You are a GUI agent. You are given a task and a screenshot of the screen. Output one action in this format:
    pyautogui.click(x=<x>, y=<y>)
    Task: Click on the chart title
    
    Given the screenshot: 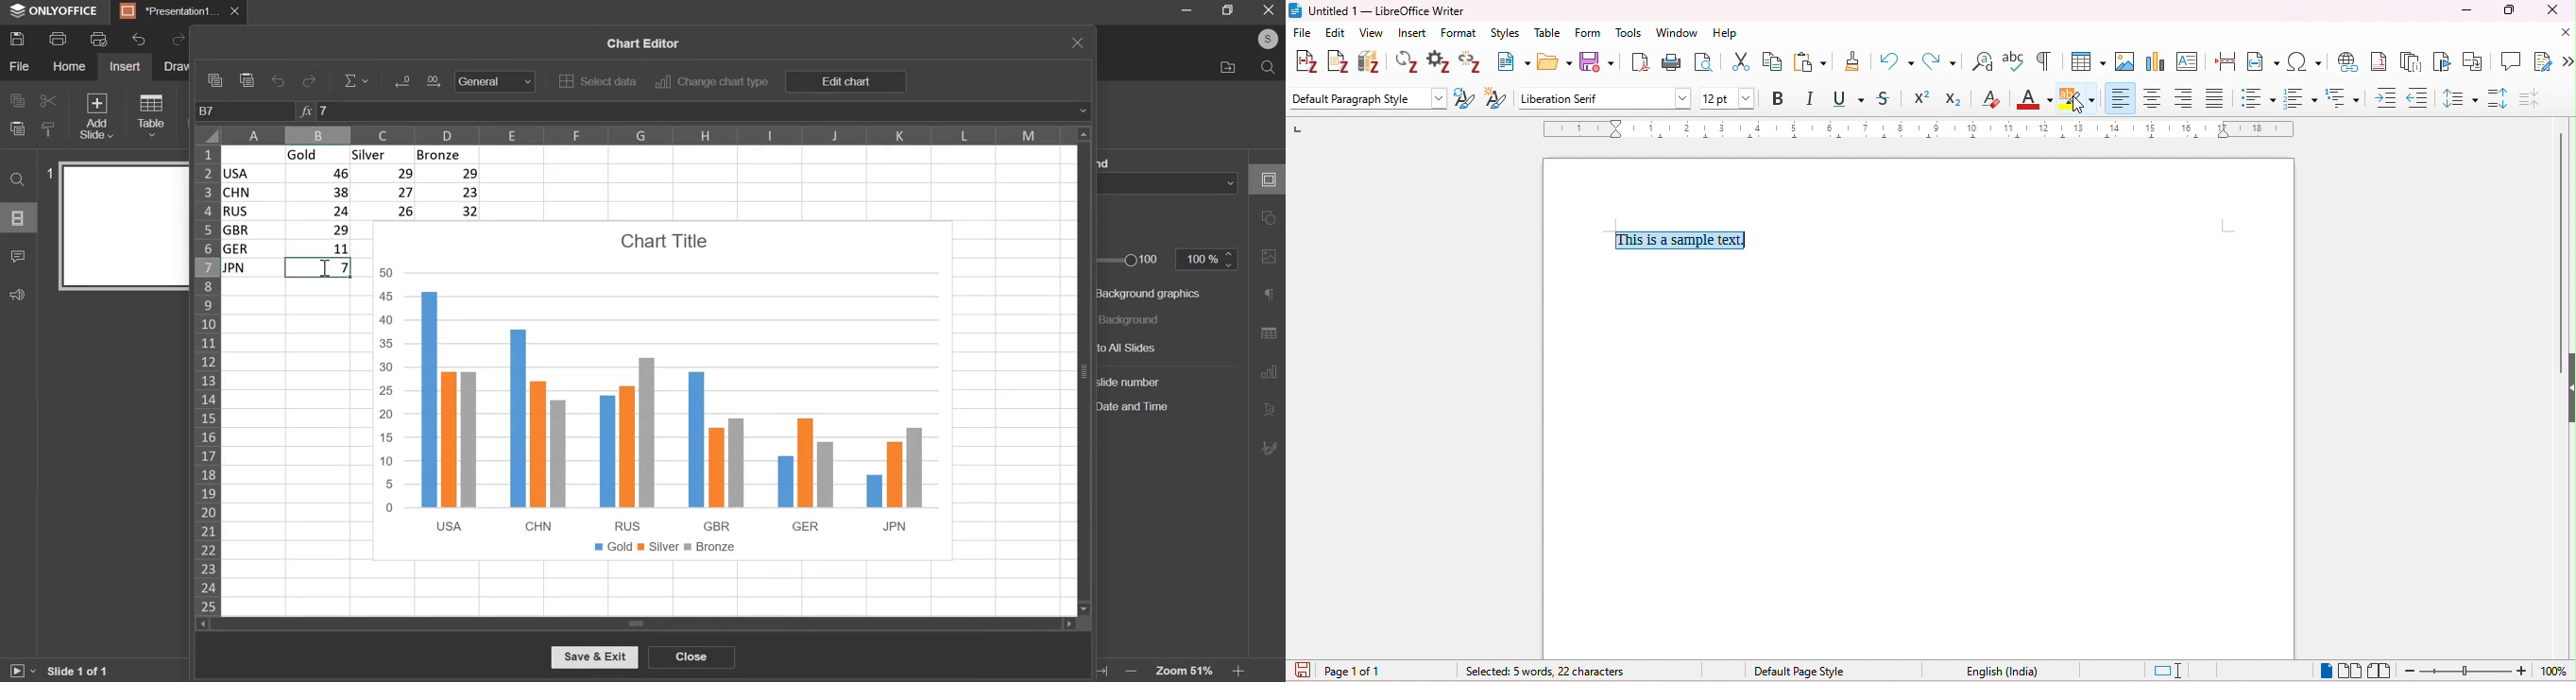 What is the action you would take?
    pyautogui.click(x=668, y=239)
    